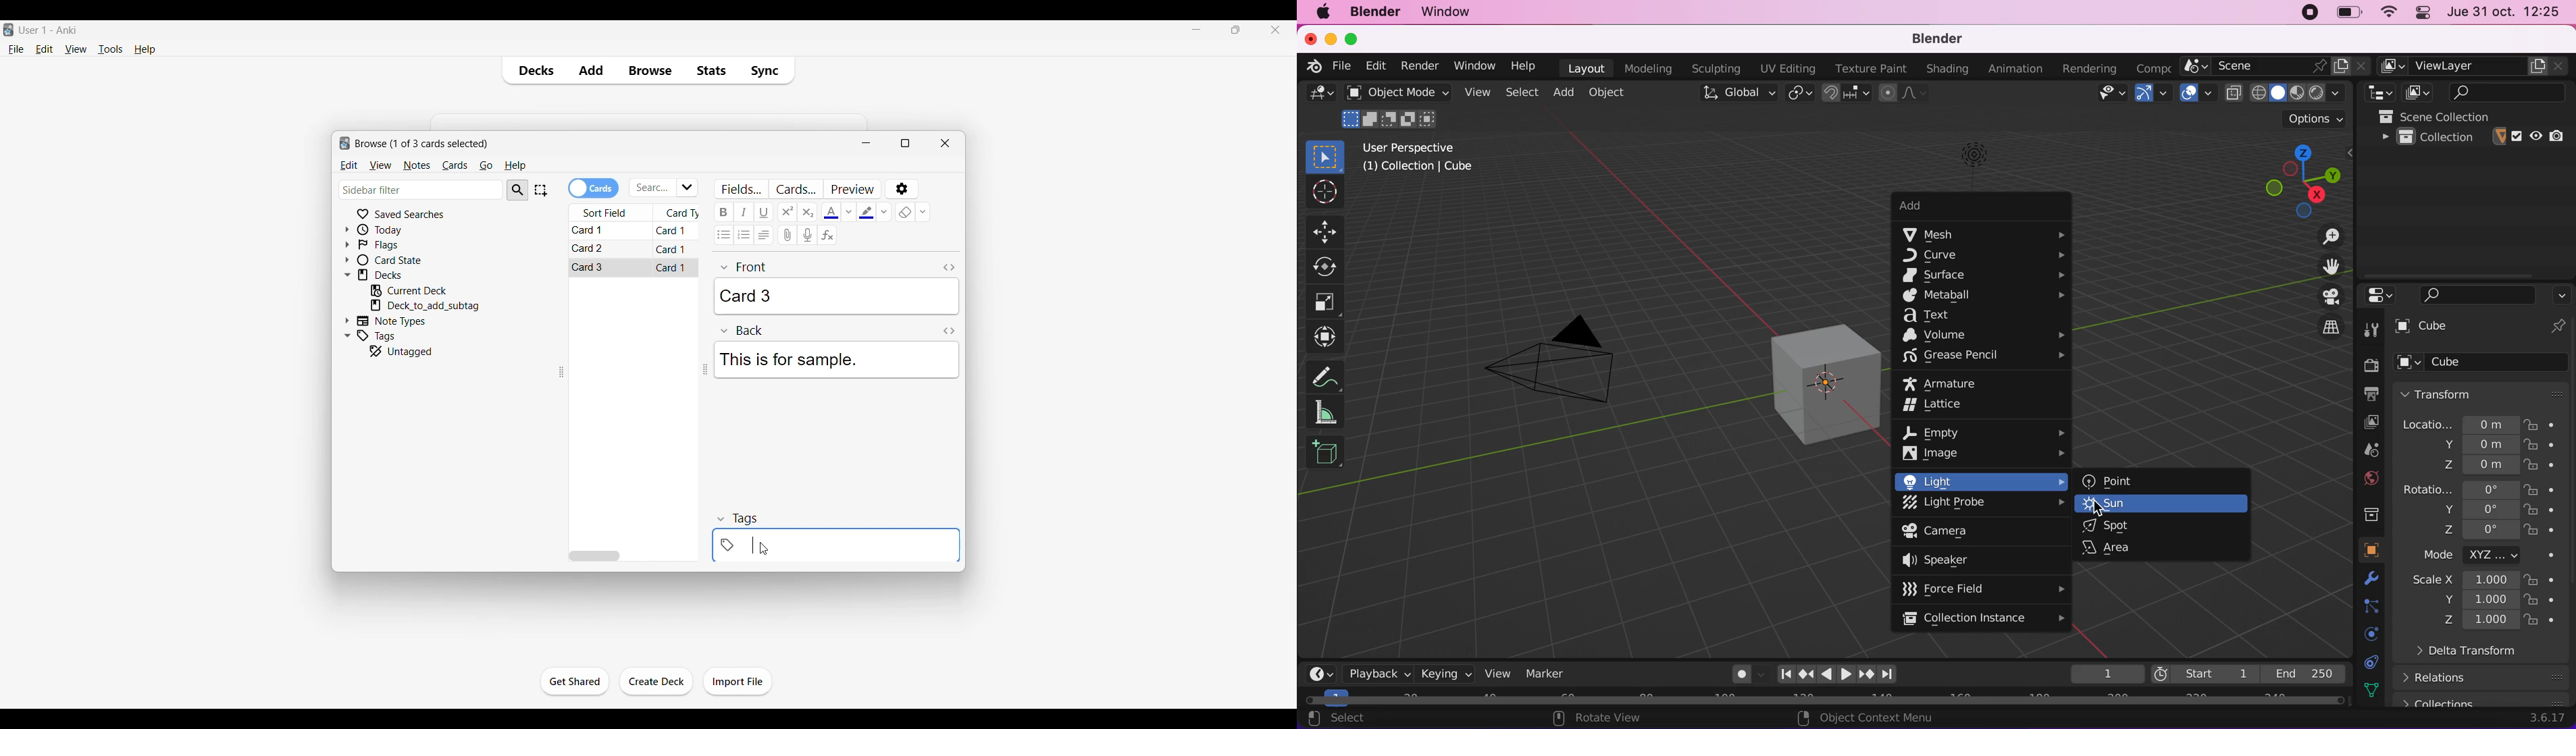  I want to click on Card type column, so click(679, 211).